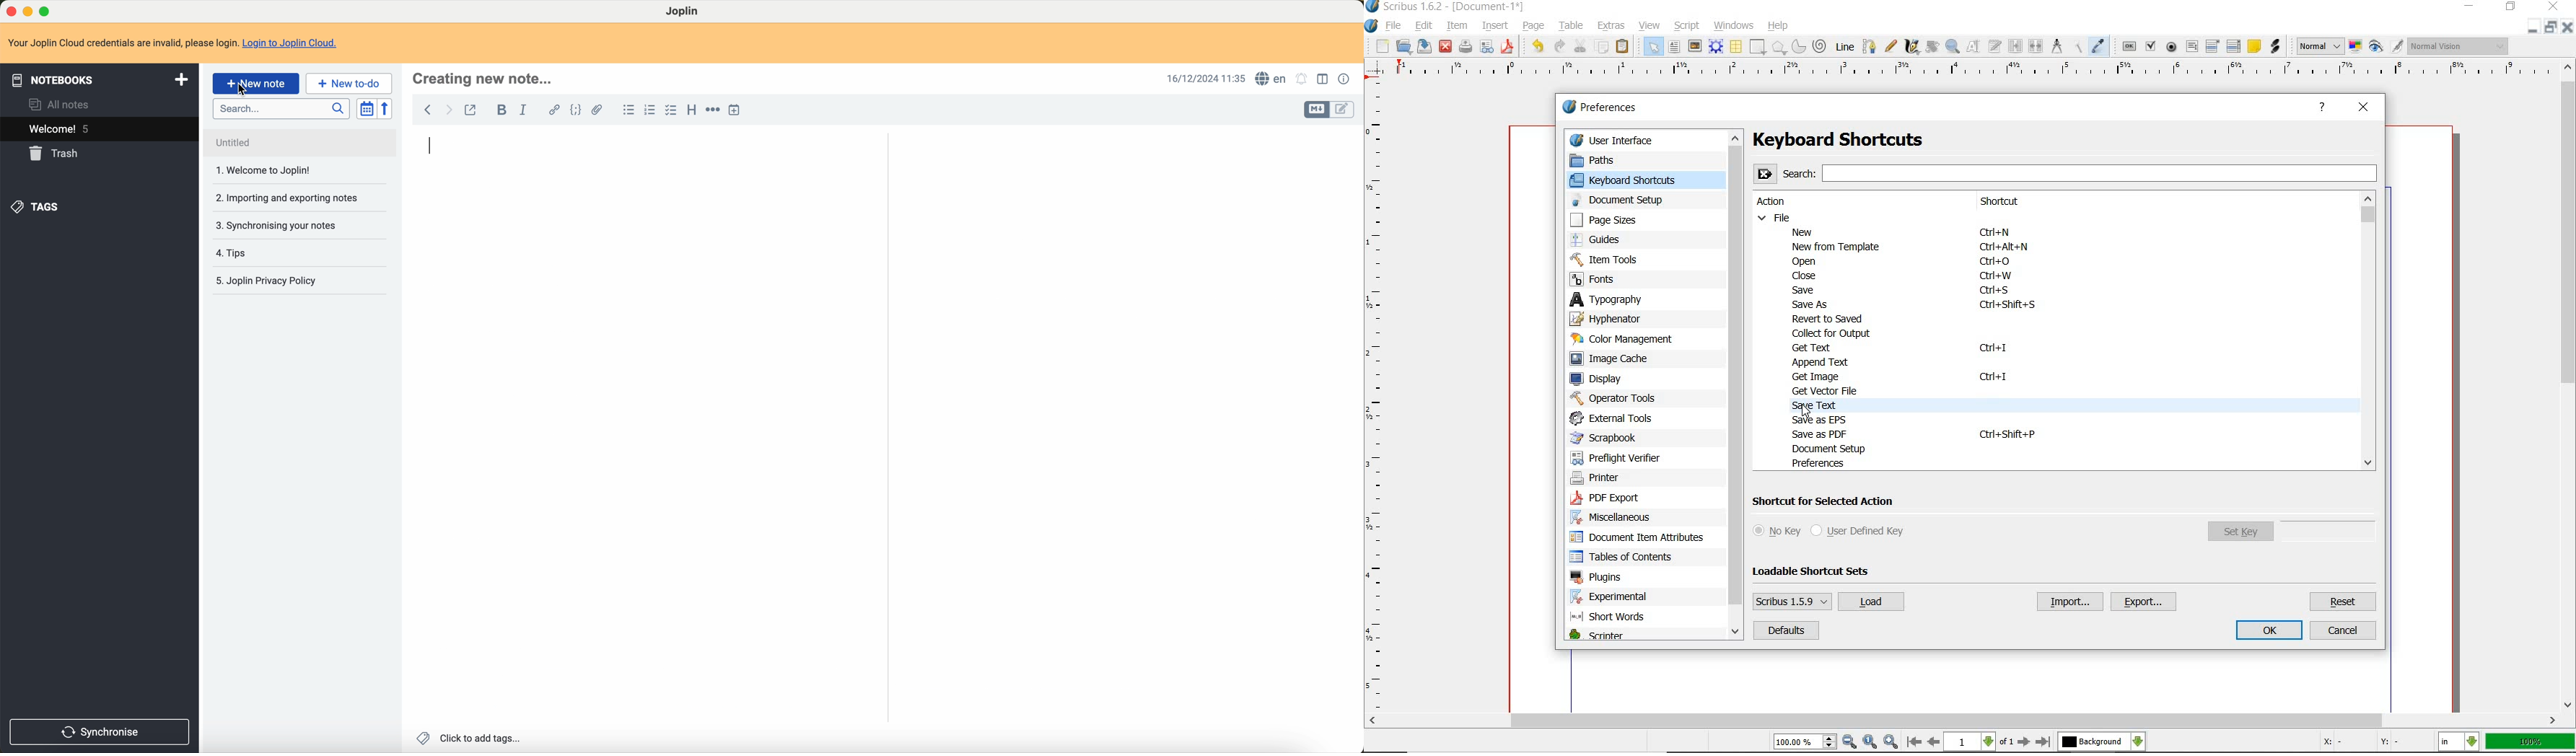 The image size is (2576, 756). What do you see at coordinates (349, 84) in the screenshot?
I see `new to-do` at bounding box center [349, 84].